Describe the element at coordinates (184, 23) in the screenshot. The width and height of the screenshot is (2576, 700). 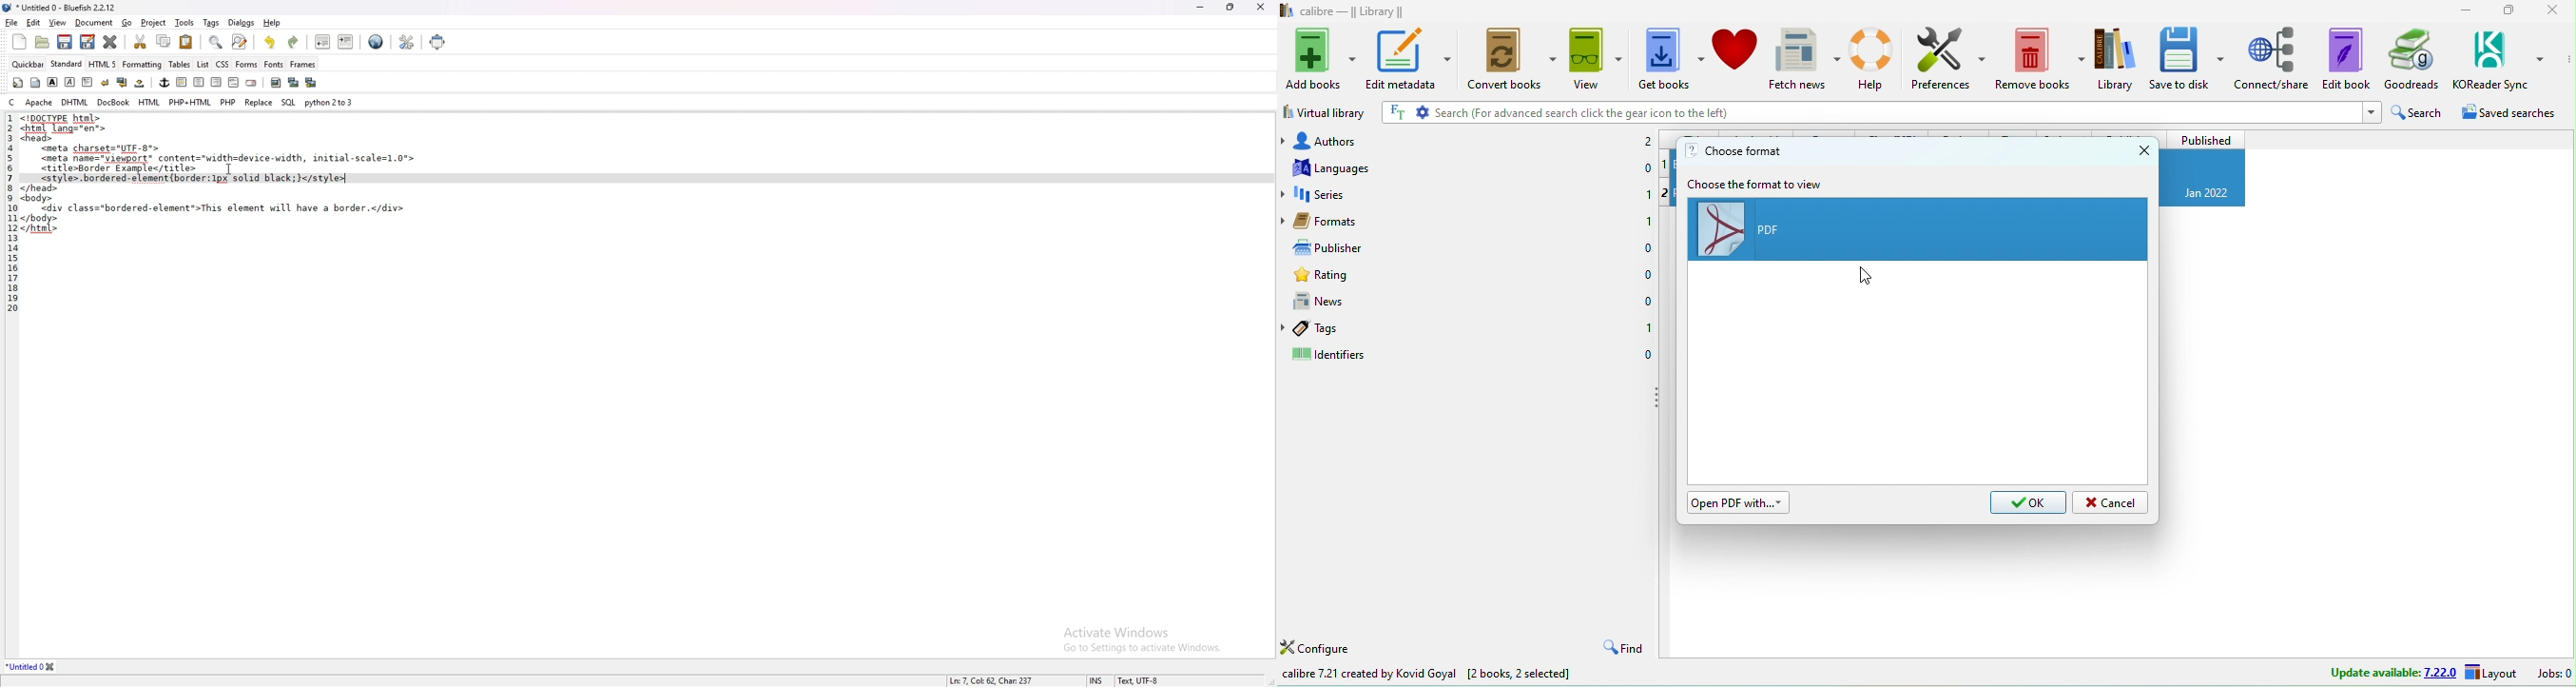
I see `tools` at that location.